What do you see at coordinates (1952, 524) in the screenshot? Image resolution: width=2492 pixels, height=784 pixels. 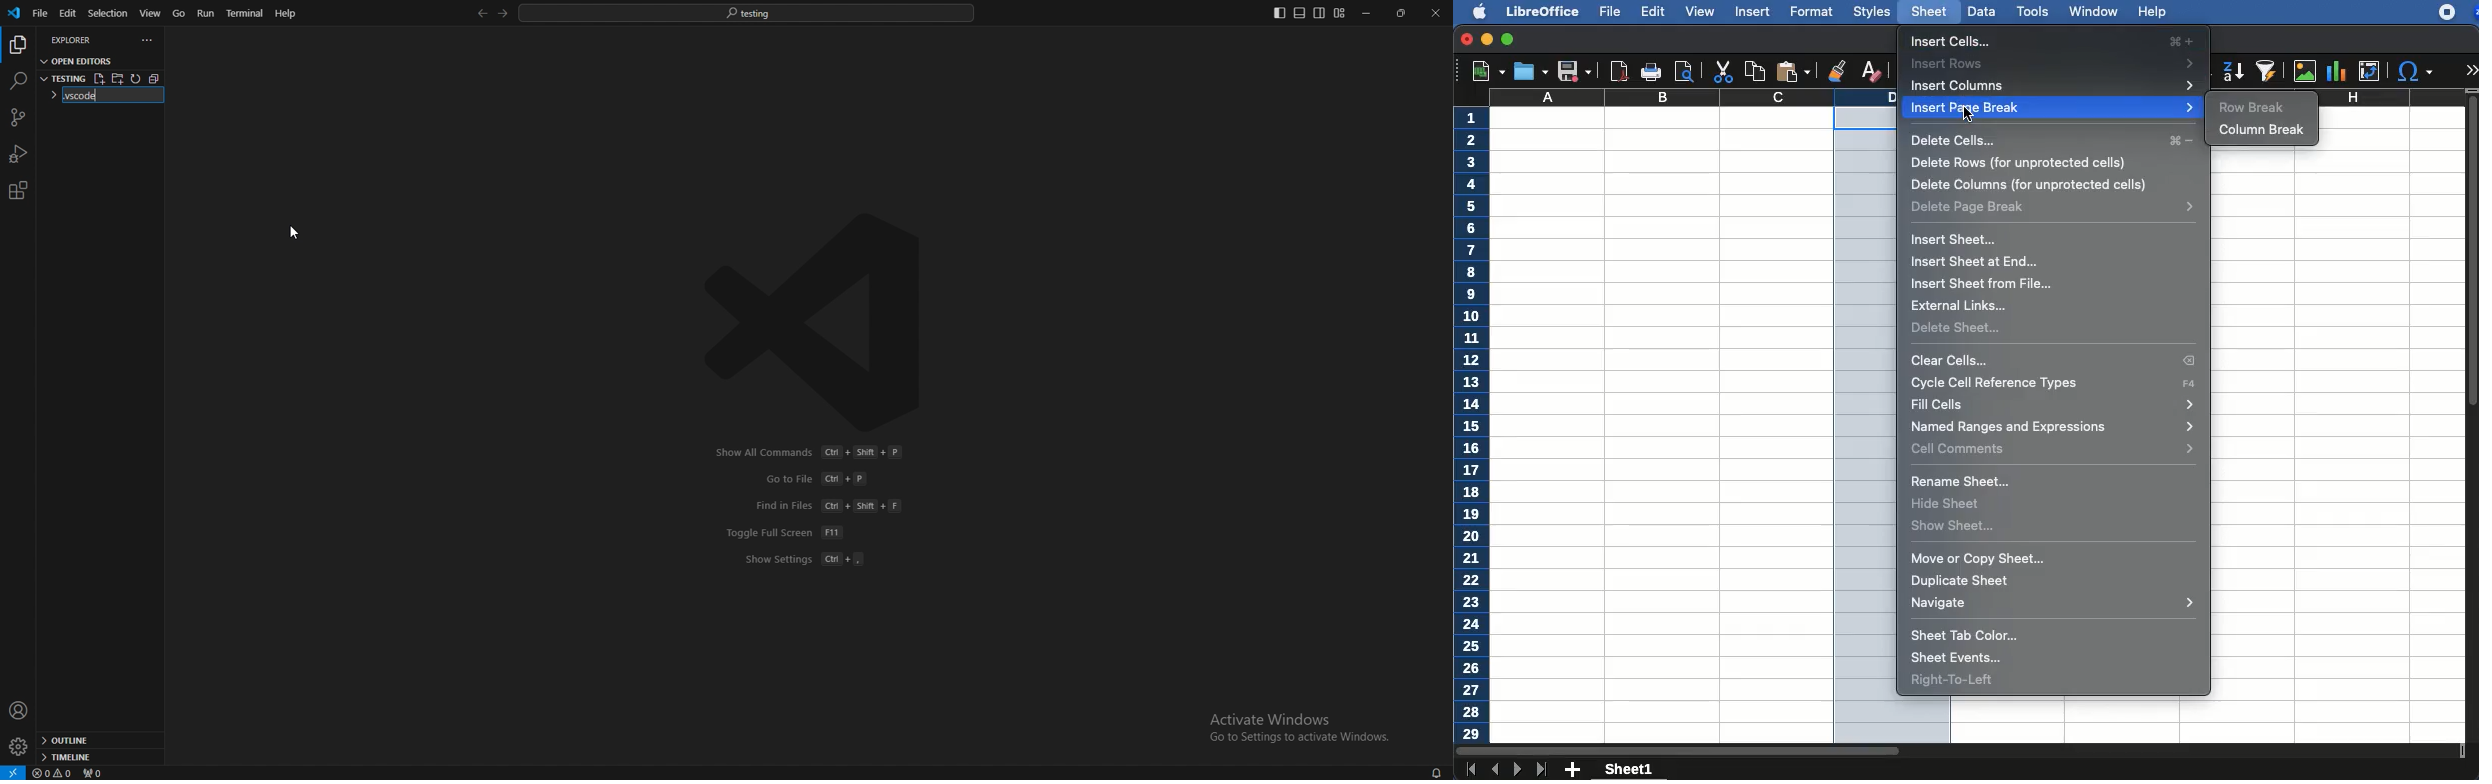 I see `show sheet` at bounding box center [1952, 524].